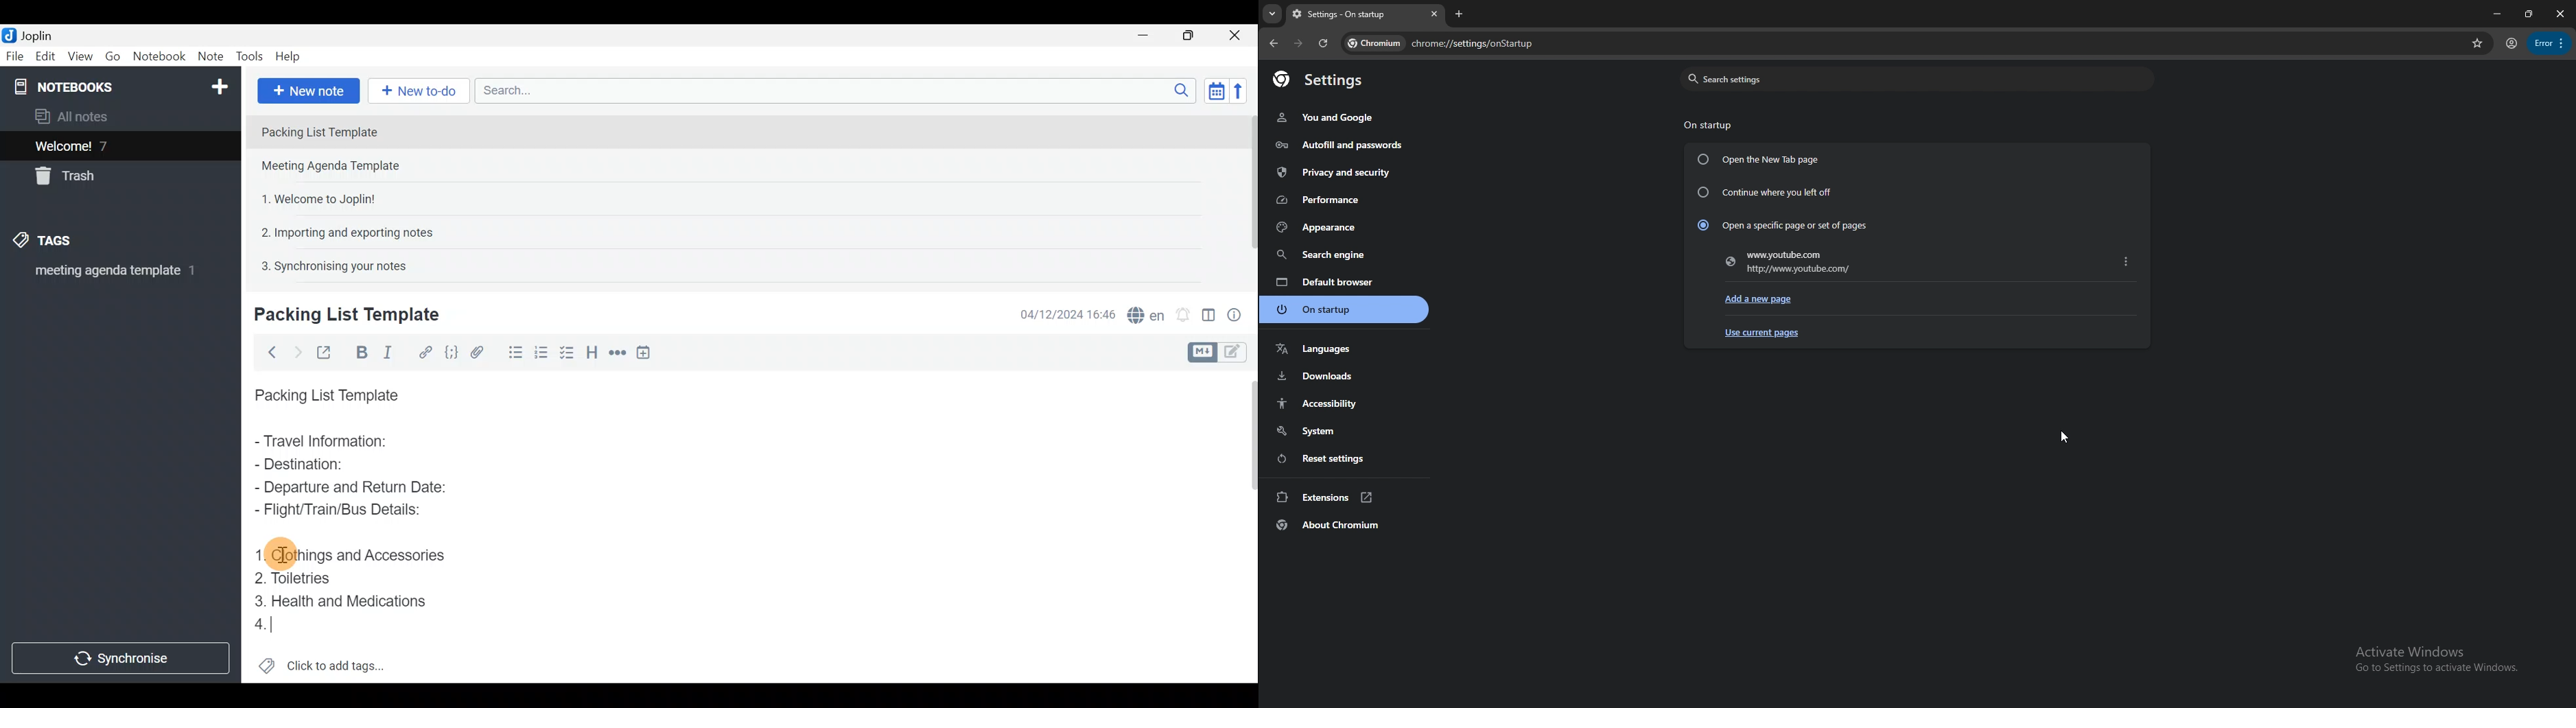  What do you see at coordinates (13, 55) in the screenshot?
I see `File` at bounding box center [13, 55].